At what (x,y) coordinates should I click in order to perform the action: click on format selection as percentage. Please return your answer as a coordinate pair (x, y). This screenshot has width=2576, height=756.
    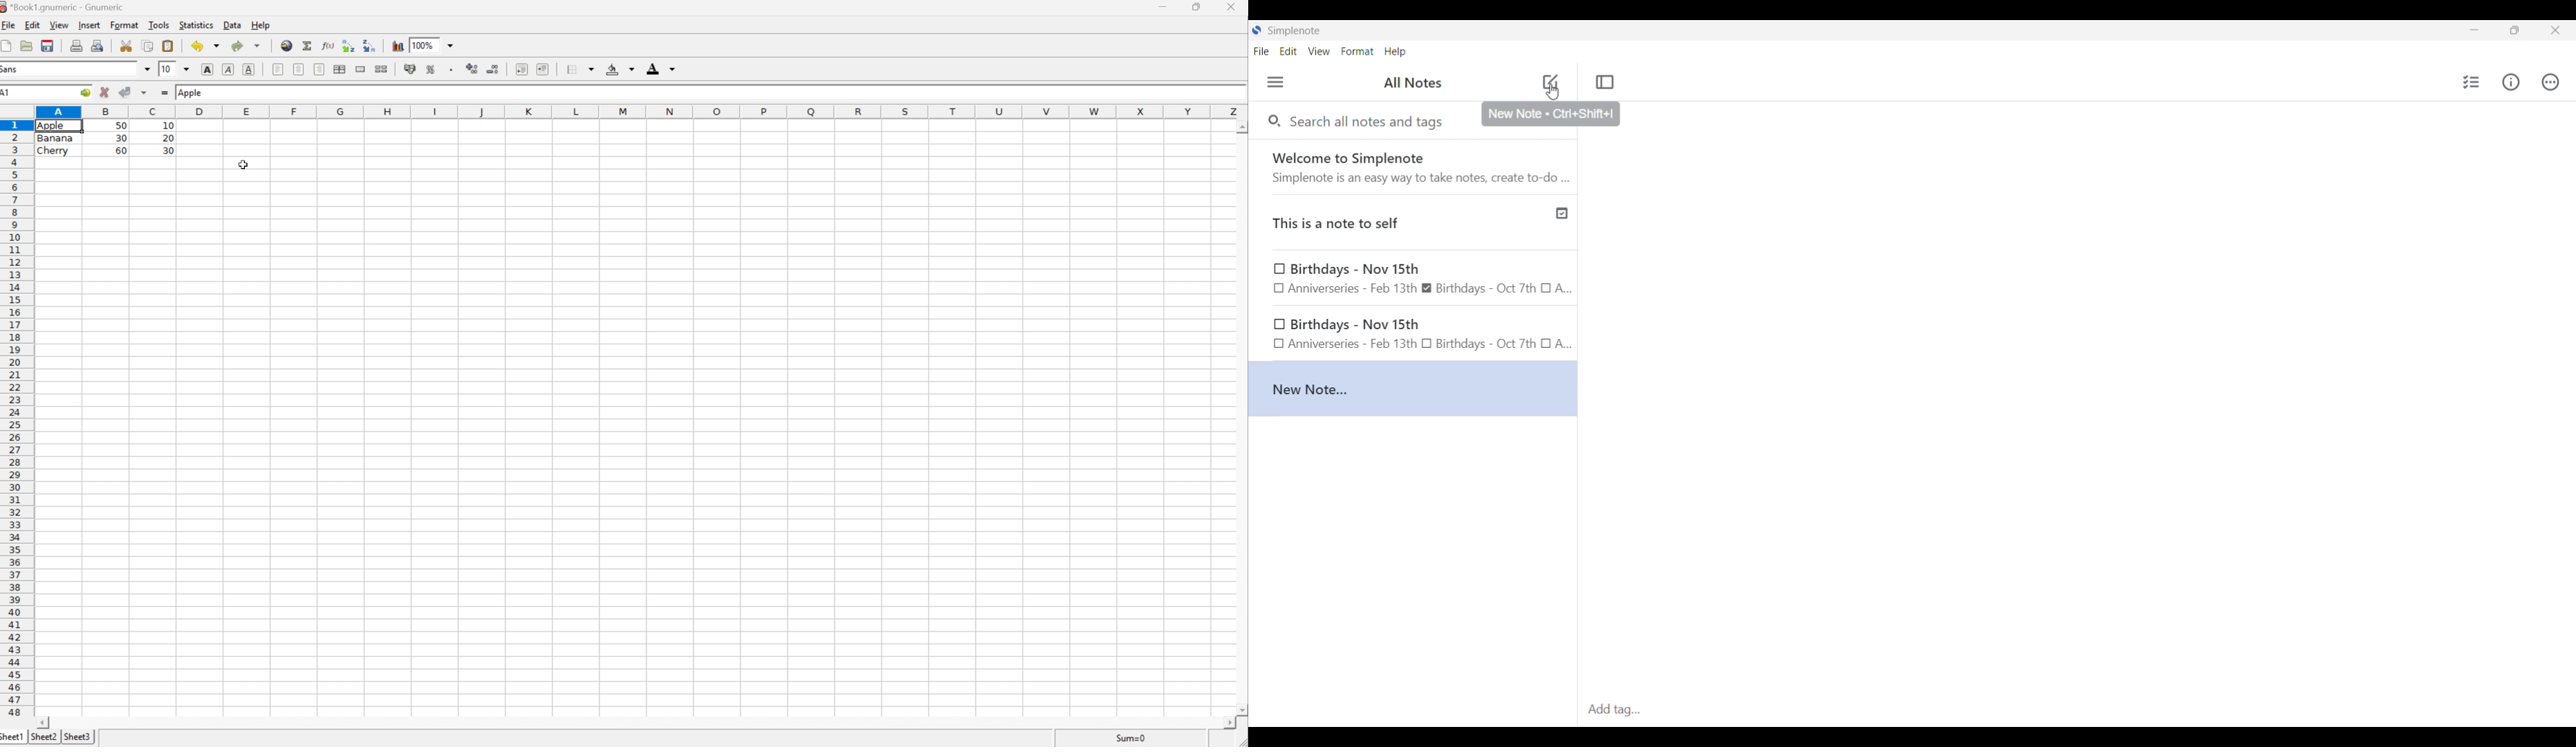
    Looking at the image, I should click on (433, 71).